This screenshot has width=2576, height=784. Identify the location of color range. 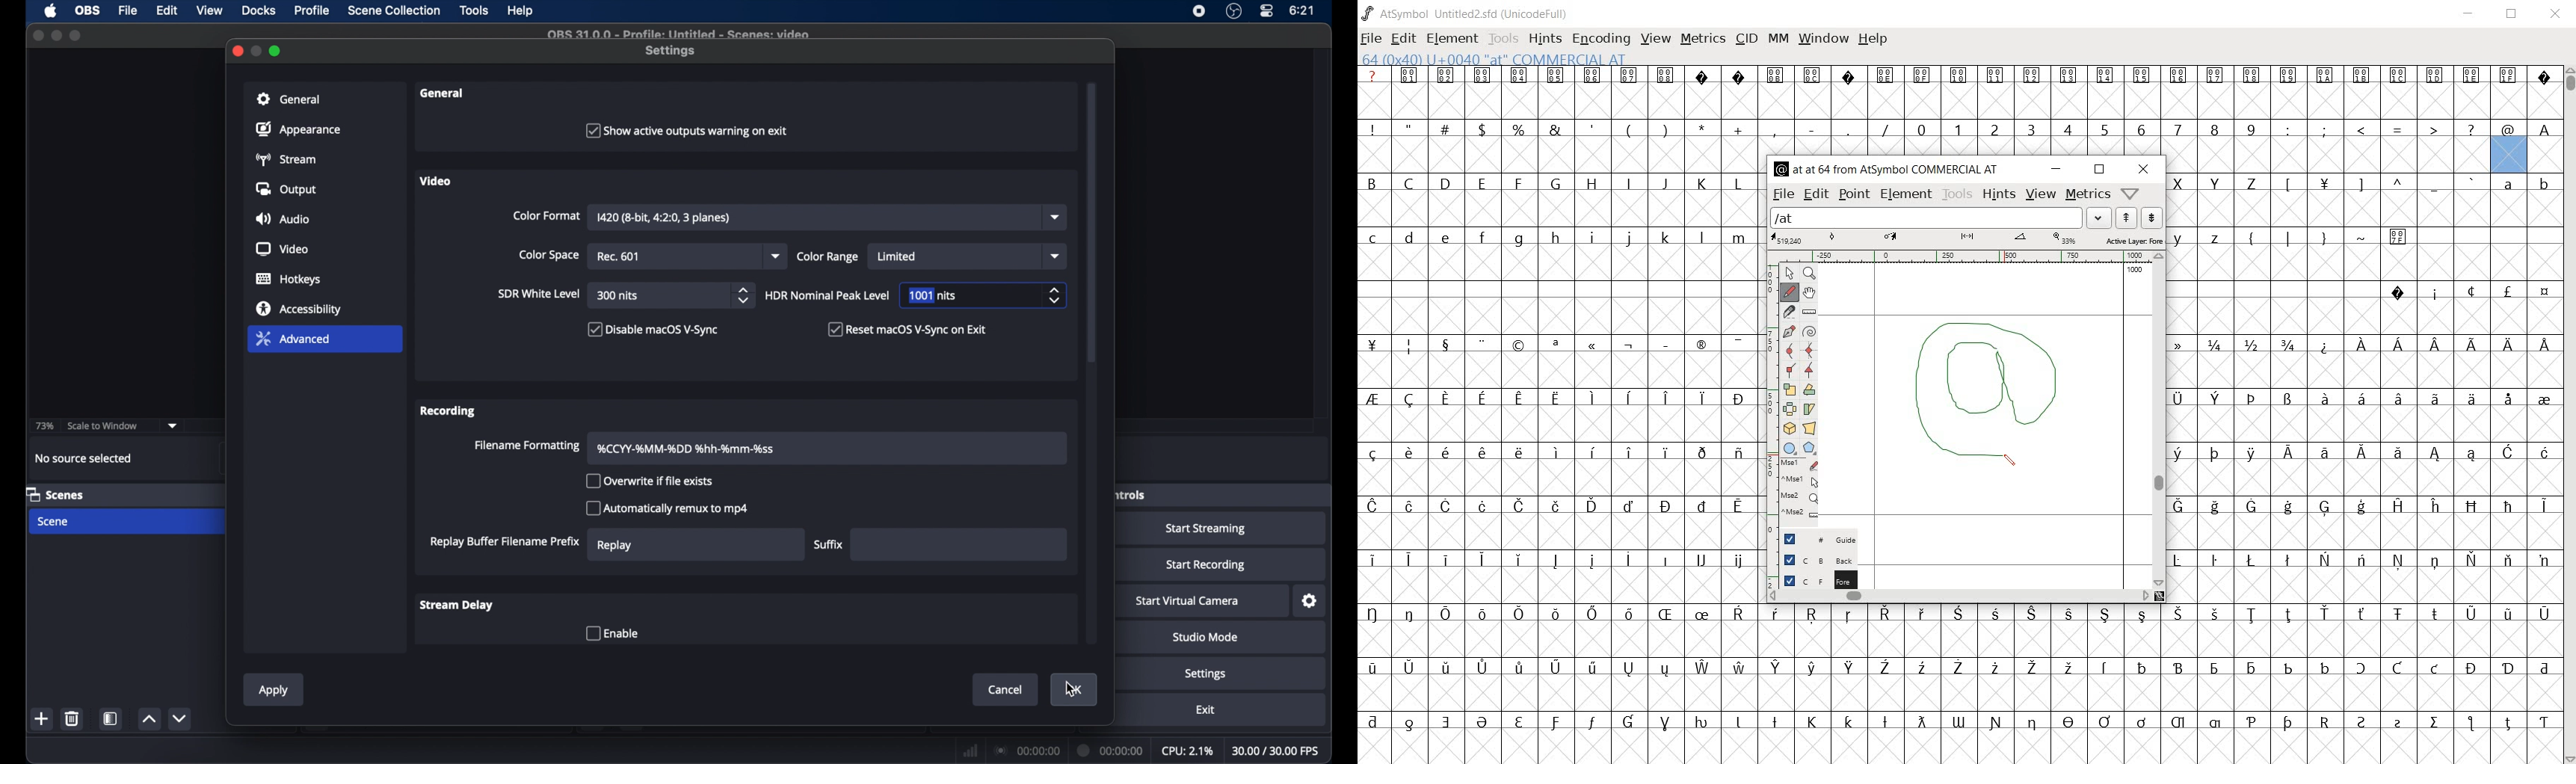
(828, 256).